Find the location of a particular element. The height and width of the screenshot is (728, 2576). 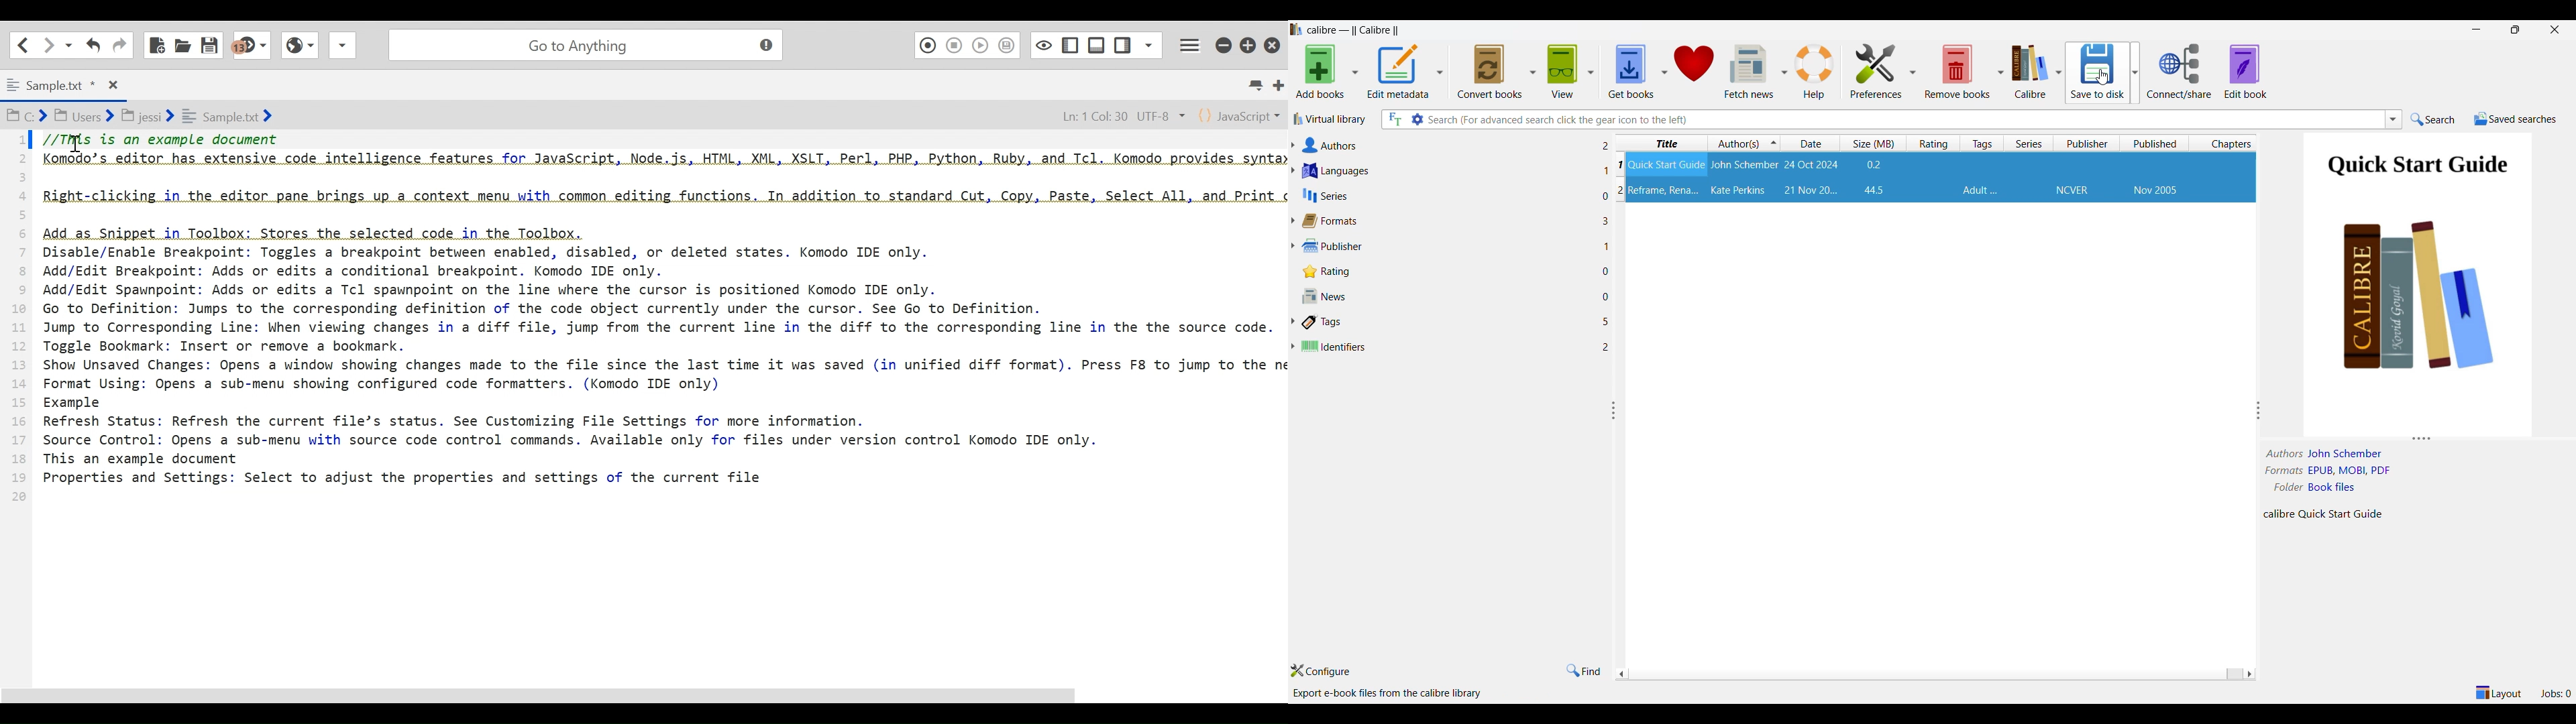

Close interface is located at coordinates (2555, 30).